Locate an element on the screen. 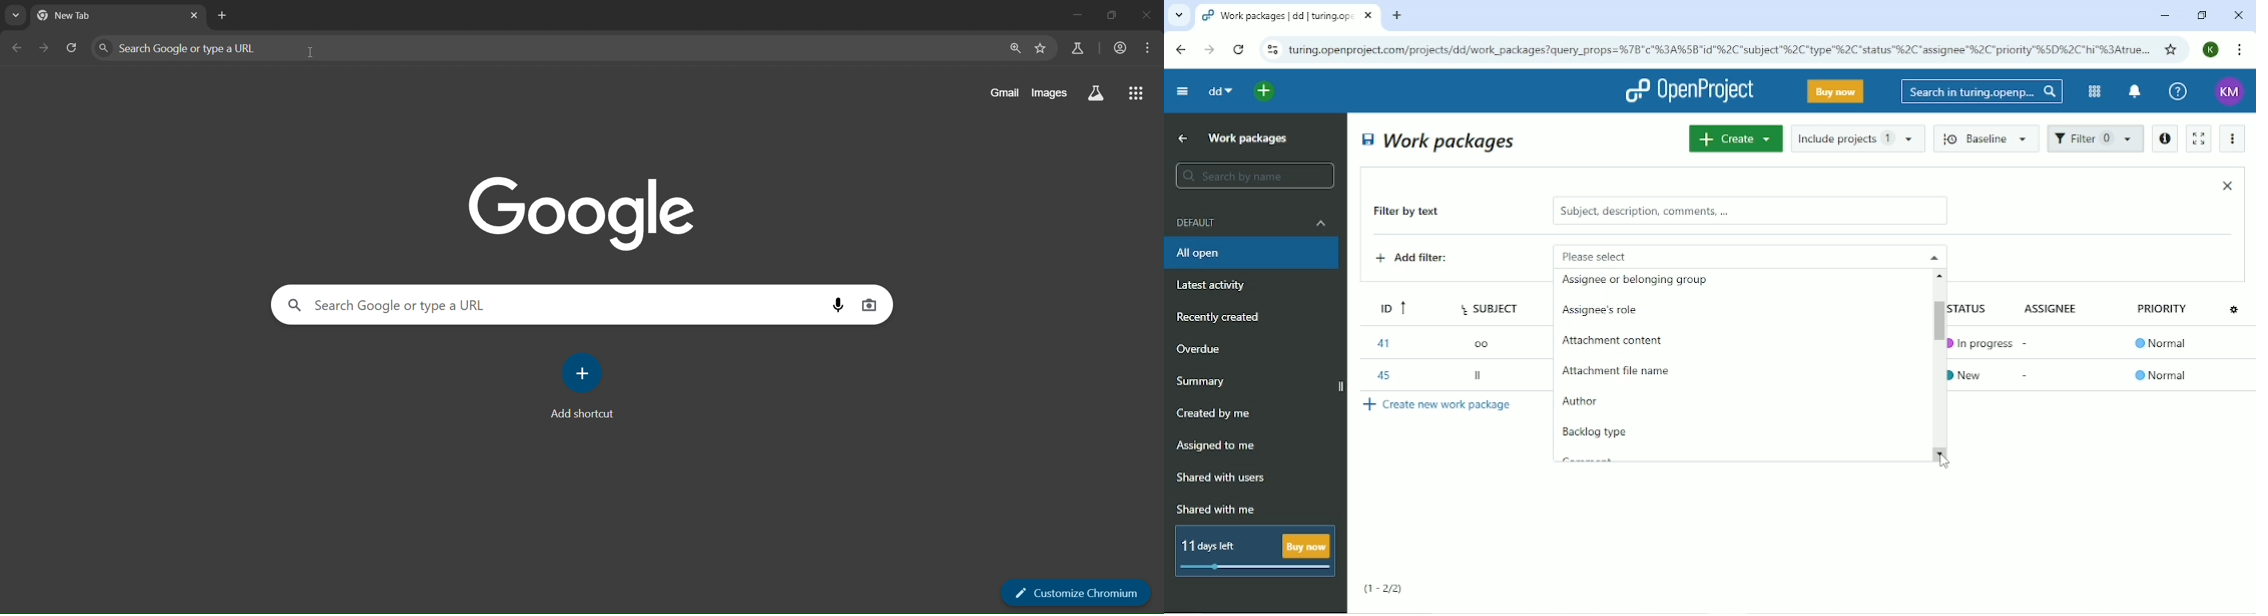  Default is located at coordinates (1253, 222).